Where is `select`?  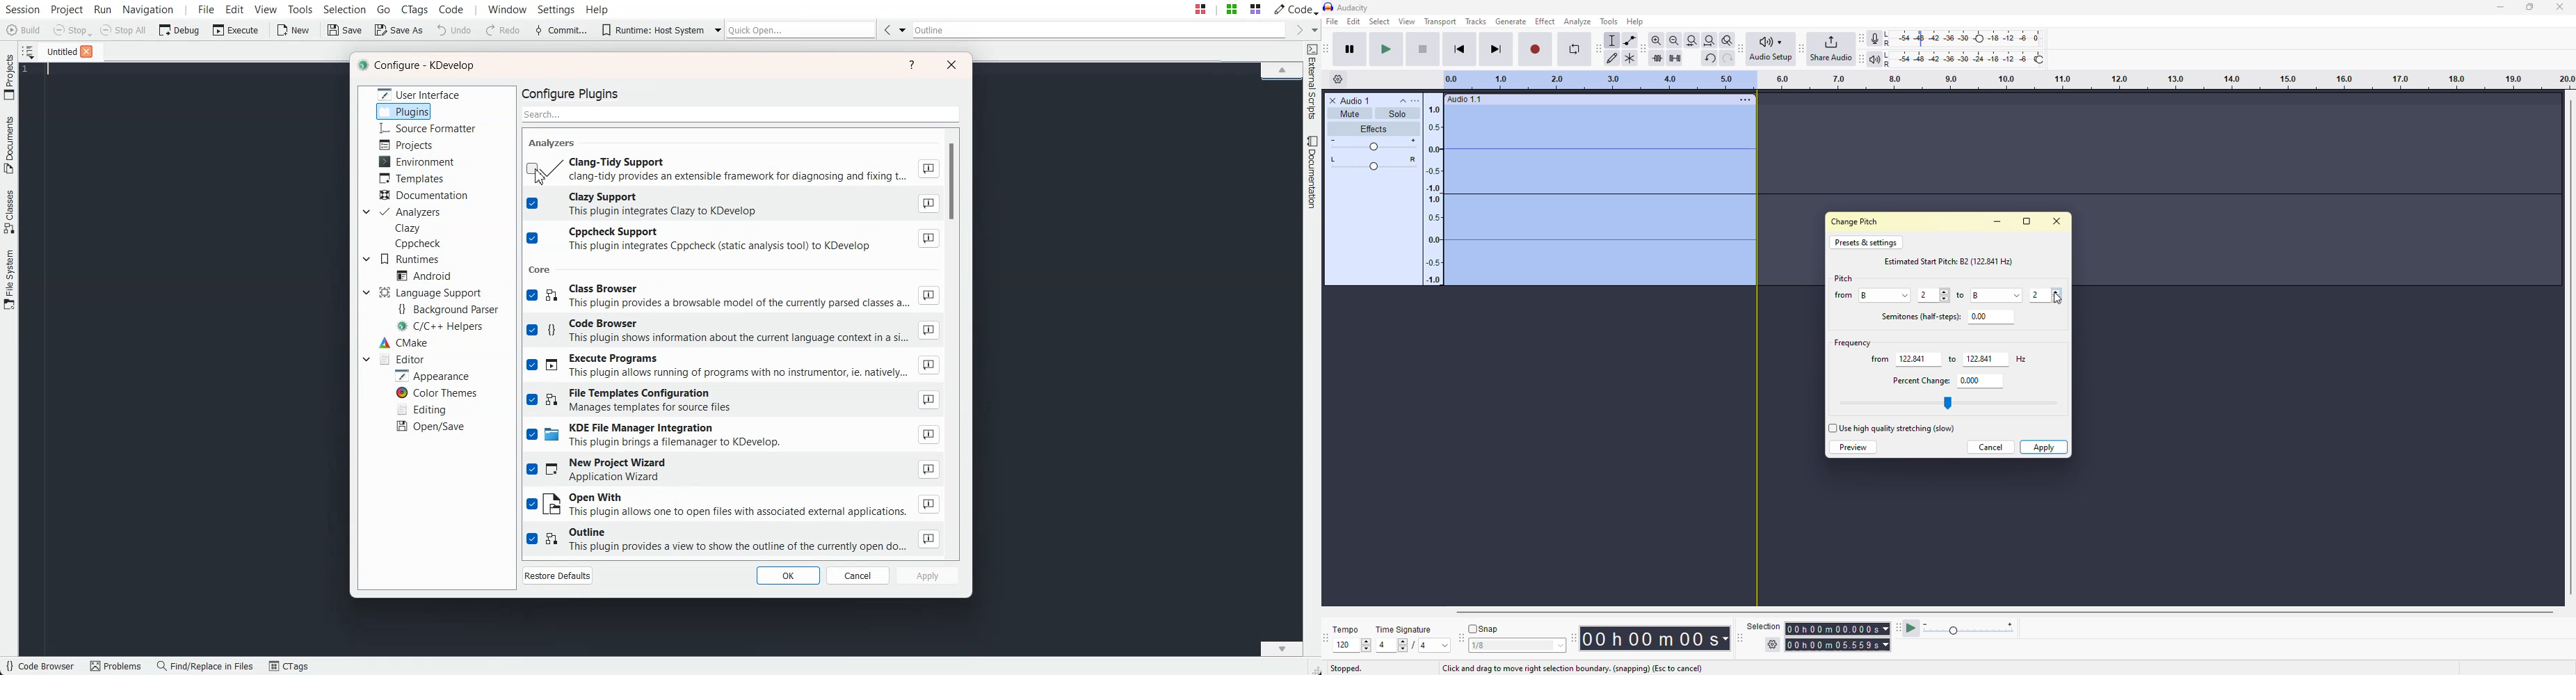
select is located at coordinates (1405, 646).